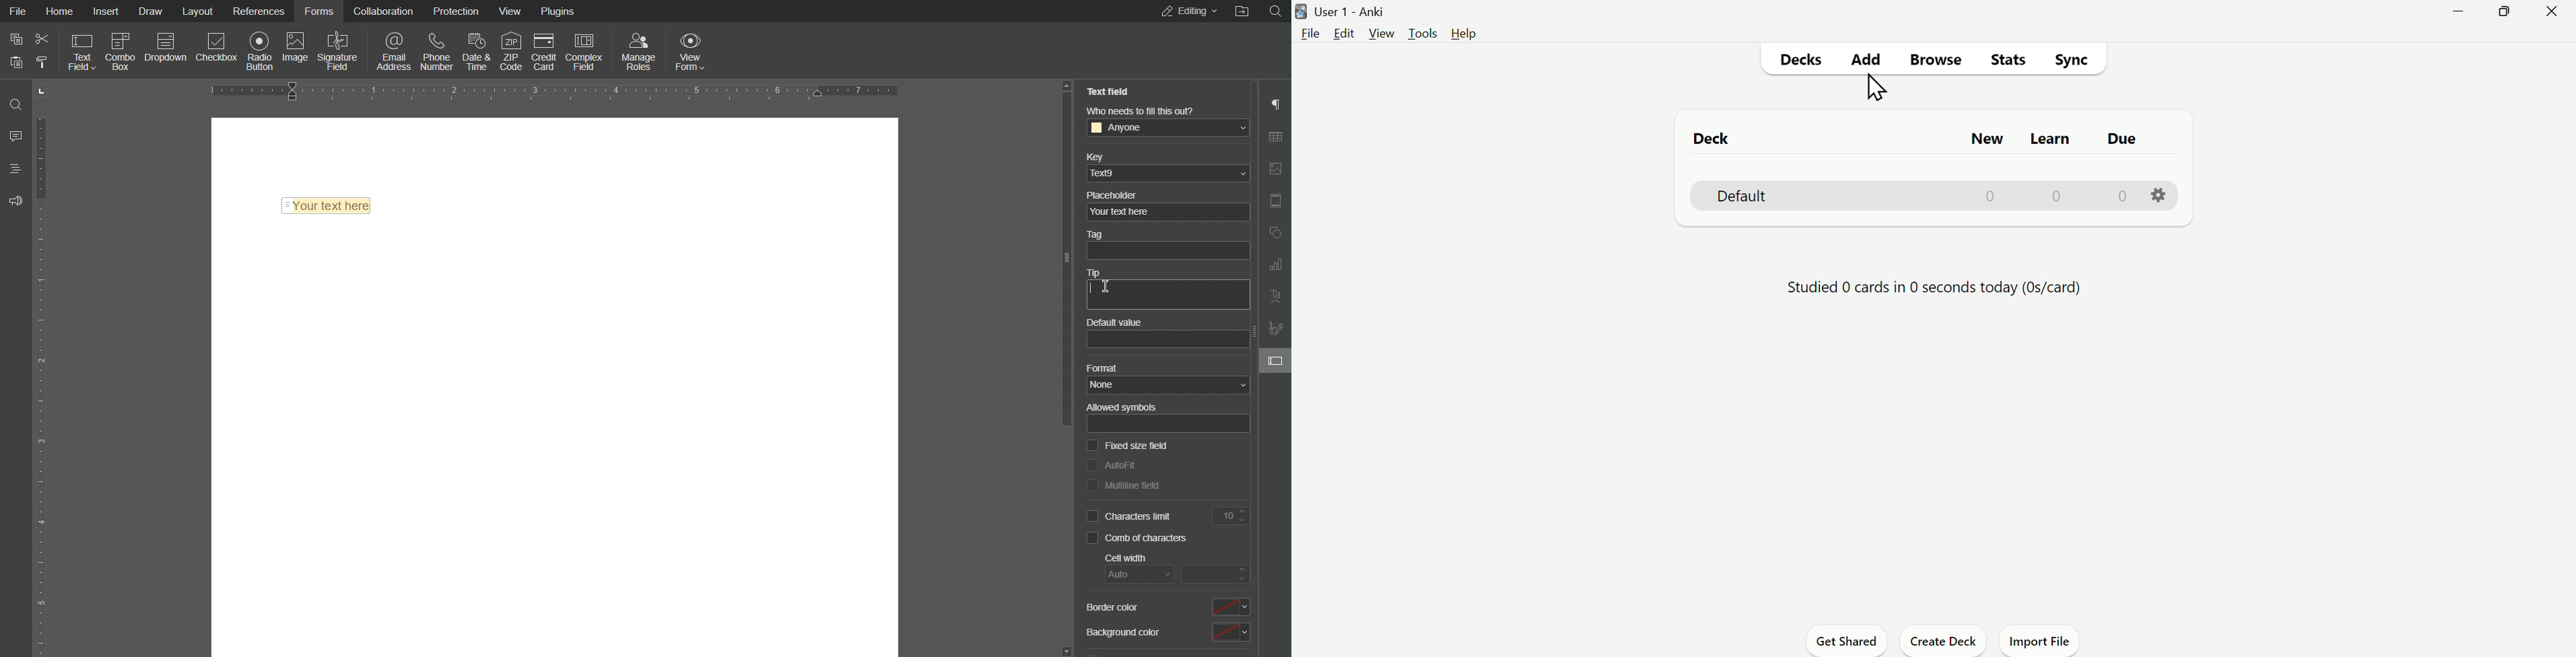 The height and width of the screenshot is (672, 2576). What do you see at coordinates (1188, 11) in the screenshot?
I see `Editing` at bounding box center [1188, 11].